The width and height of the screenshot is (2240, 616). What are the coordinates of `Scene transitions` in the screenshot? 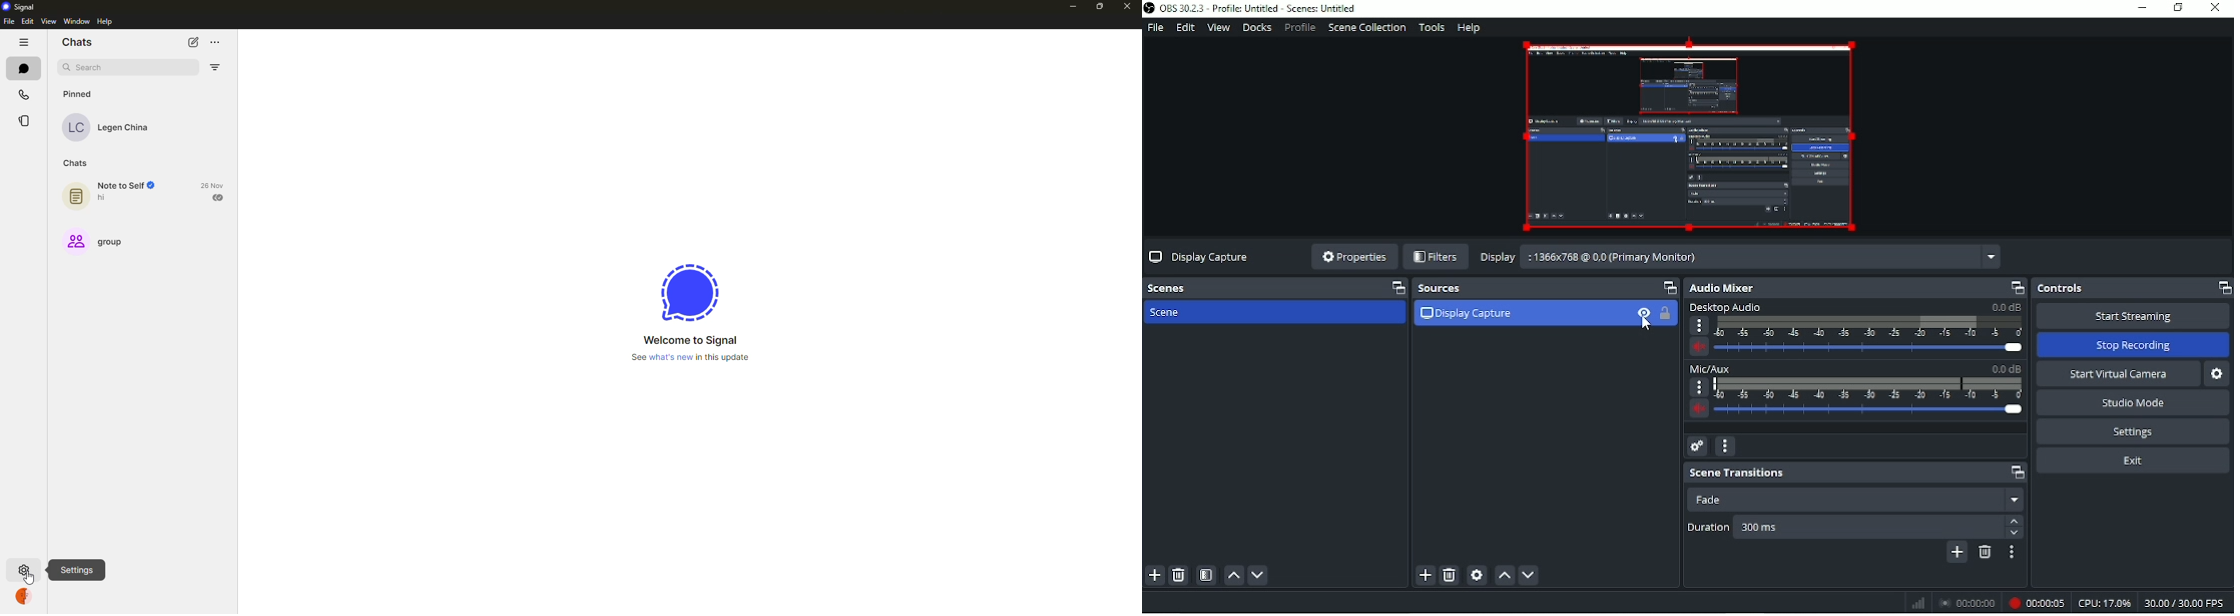 It's located at (1856, 473).